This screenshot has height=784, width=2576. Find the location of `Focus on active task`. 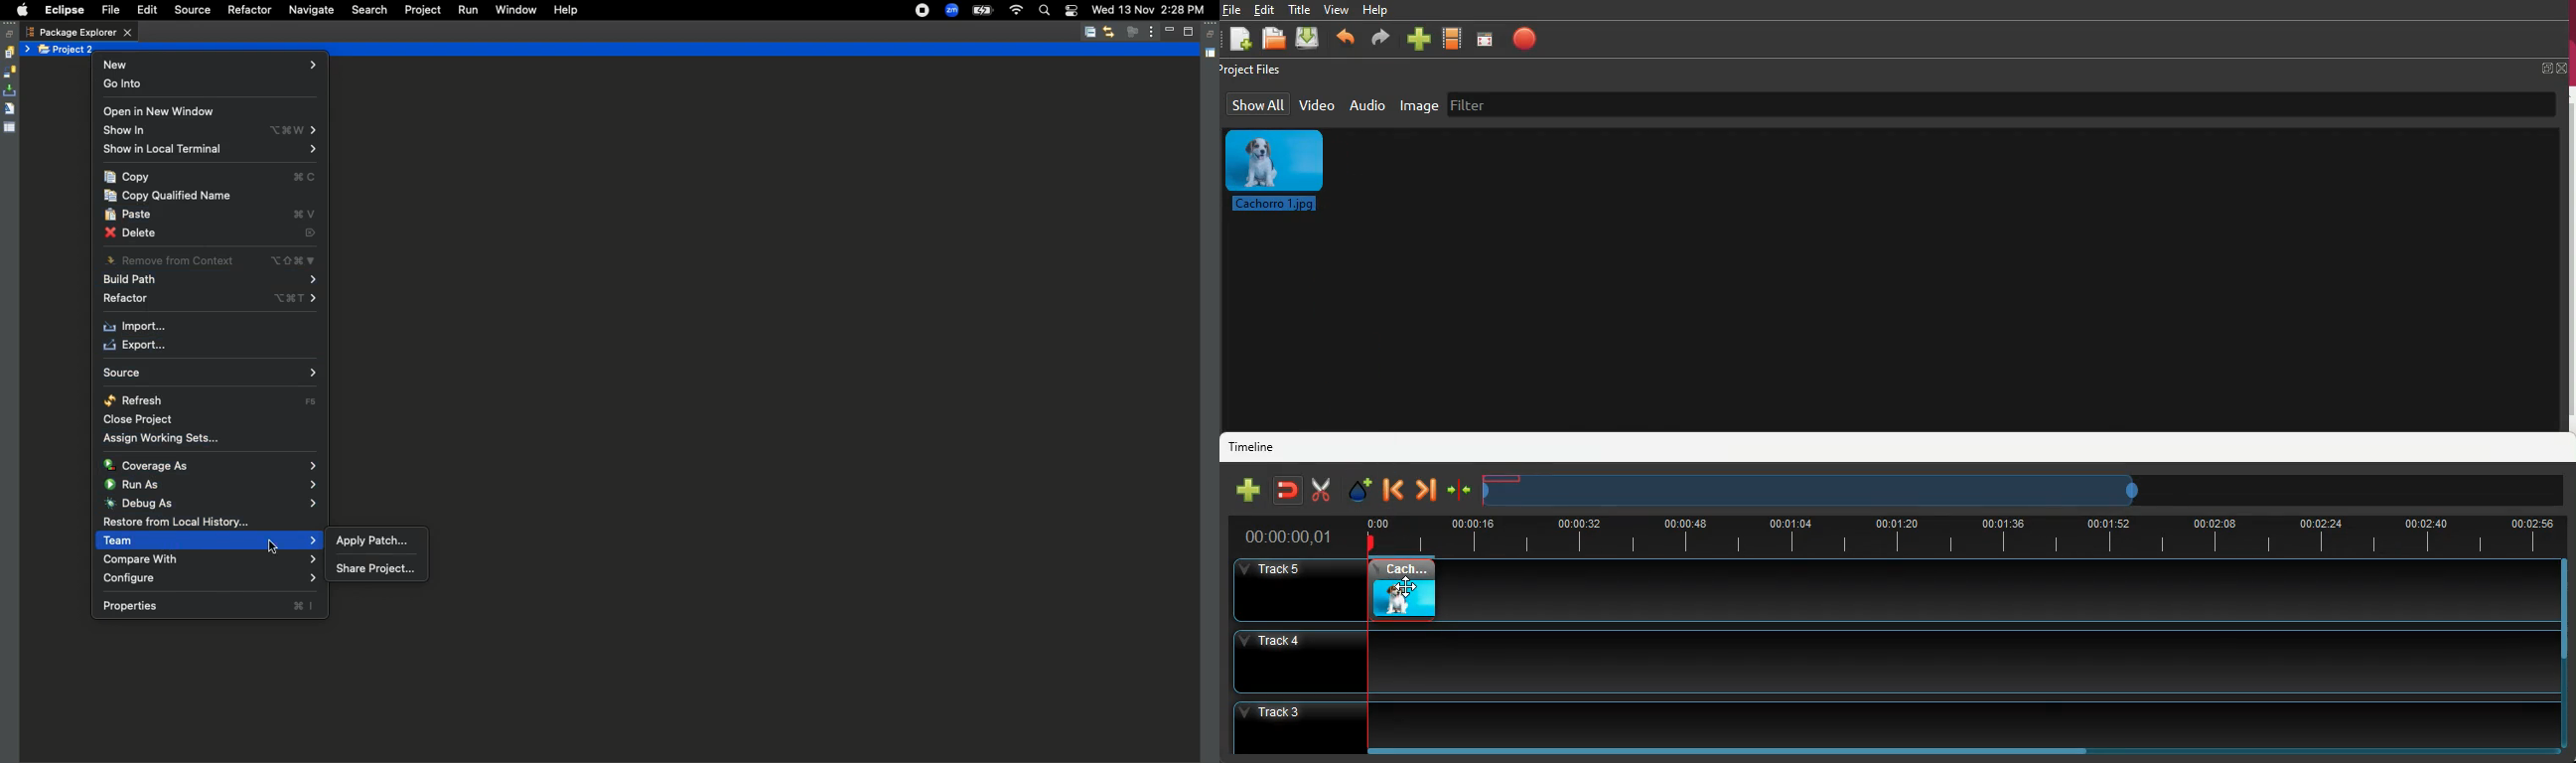

Focus on active task is located at coordinates (1133, 31).